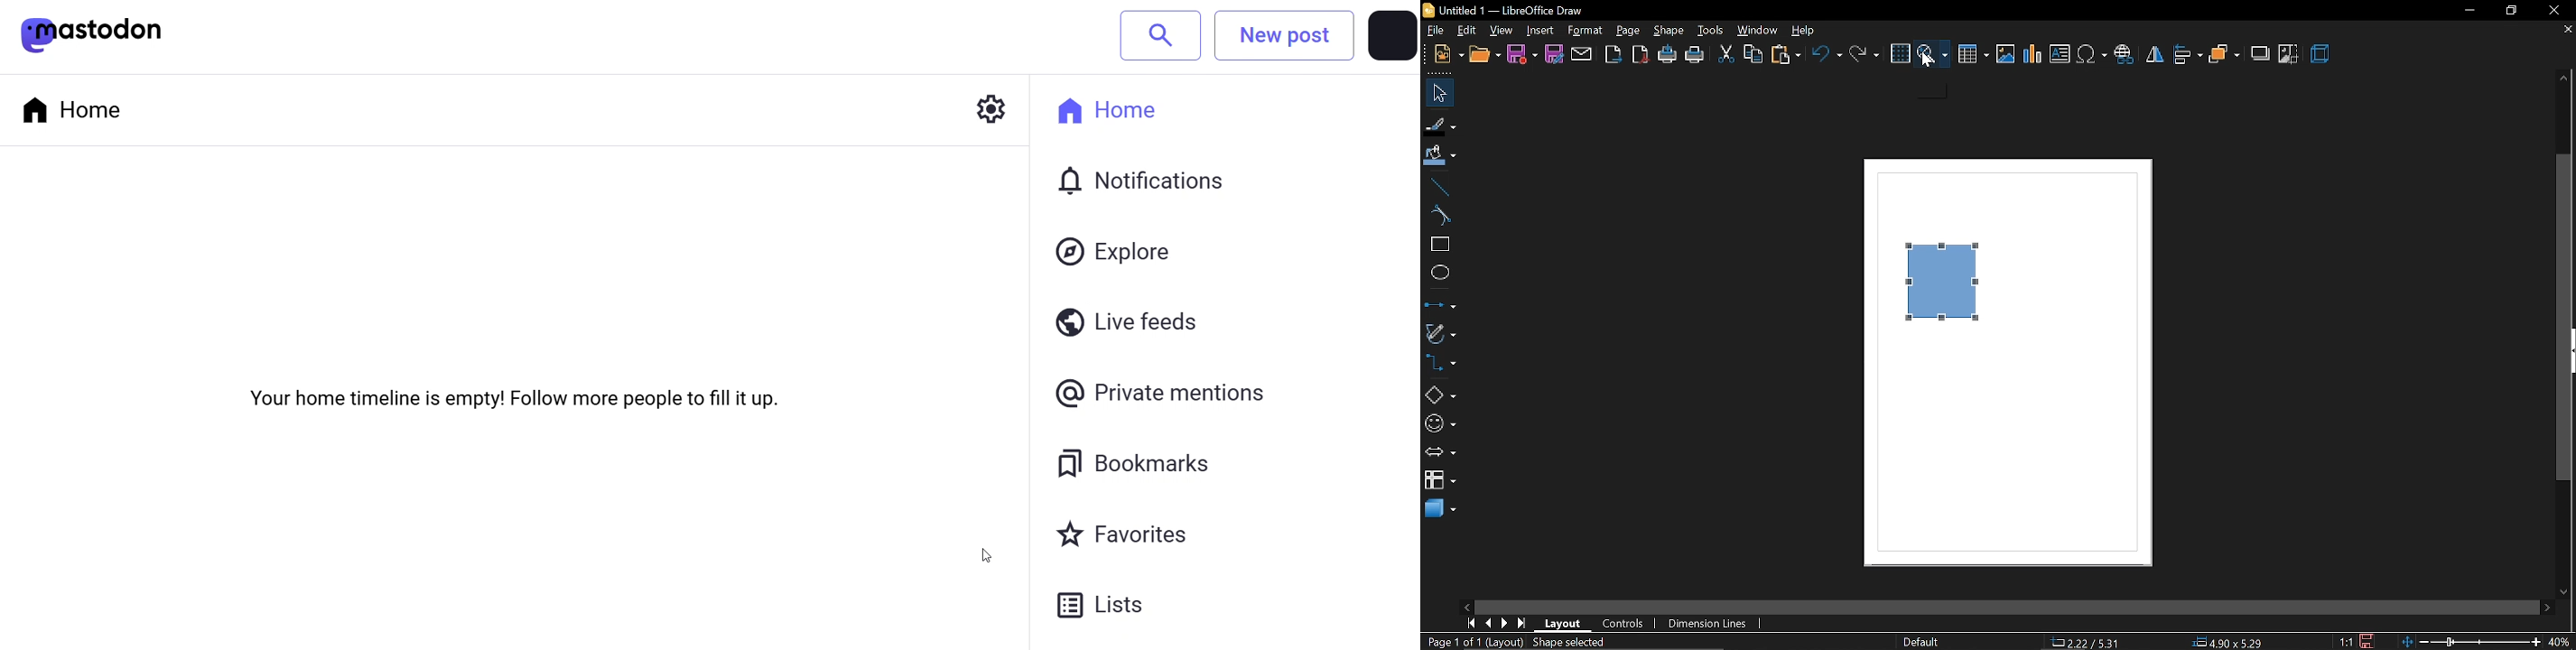 The height and width of the screenshot is (672, 2576). What do you see at coordinates (1758, 31) in the screenshot?
I see `window` at bounding box center [1758, 31].